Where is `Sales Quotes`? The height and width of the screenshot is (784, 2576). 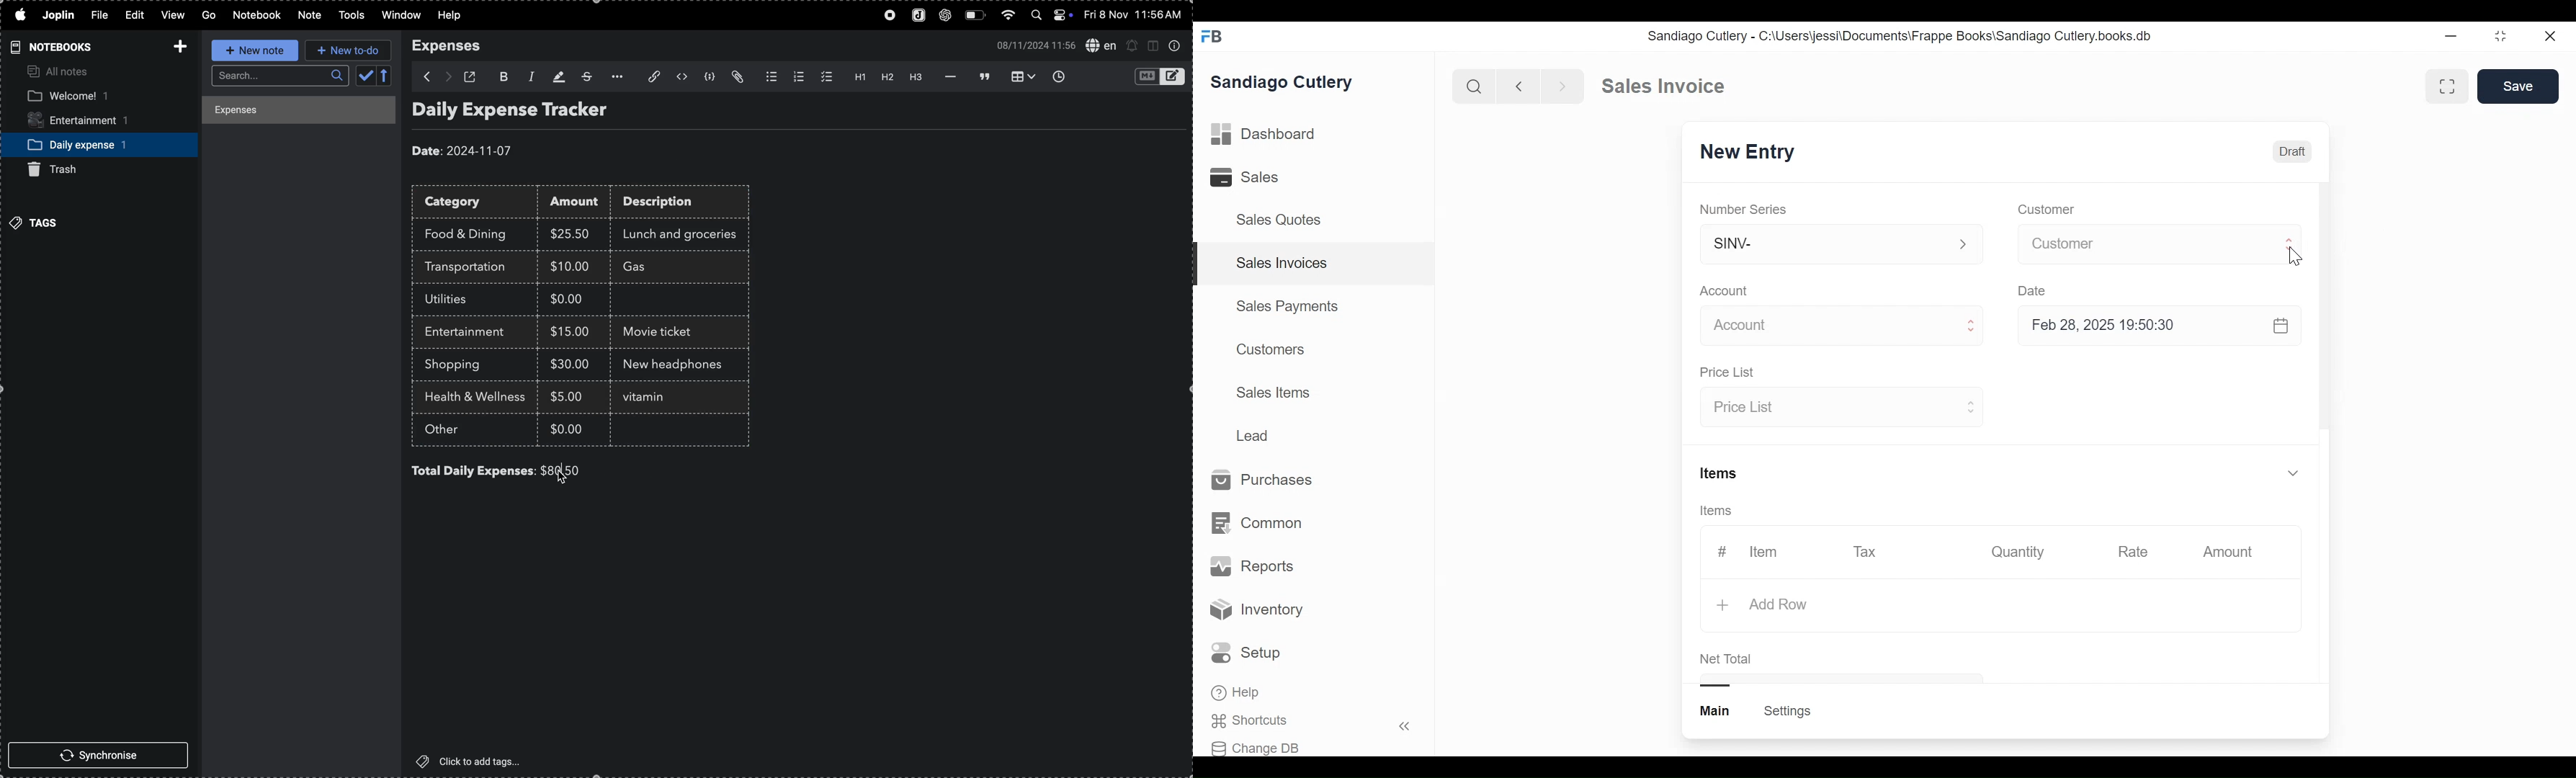 Sales Quotes is located at coordinates (1284, 220).